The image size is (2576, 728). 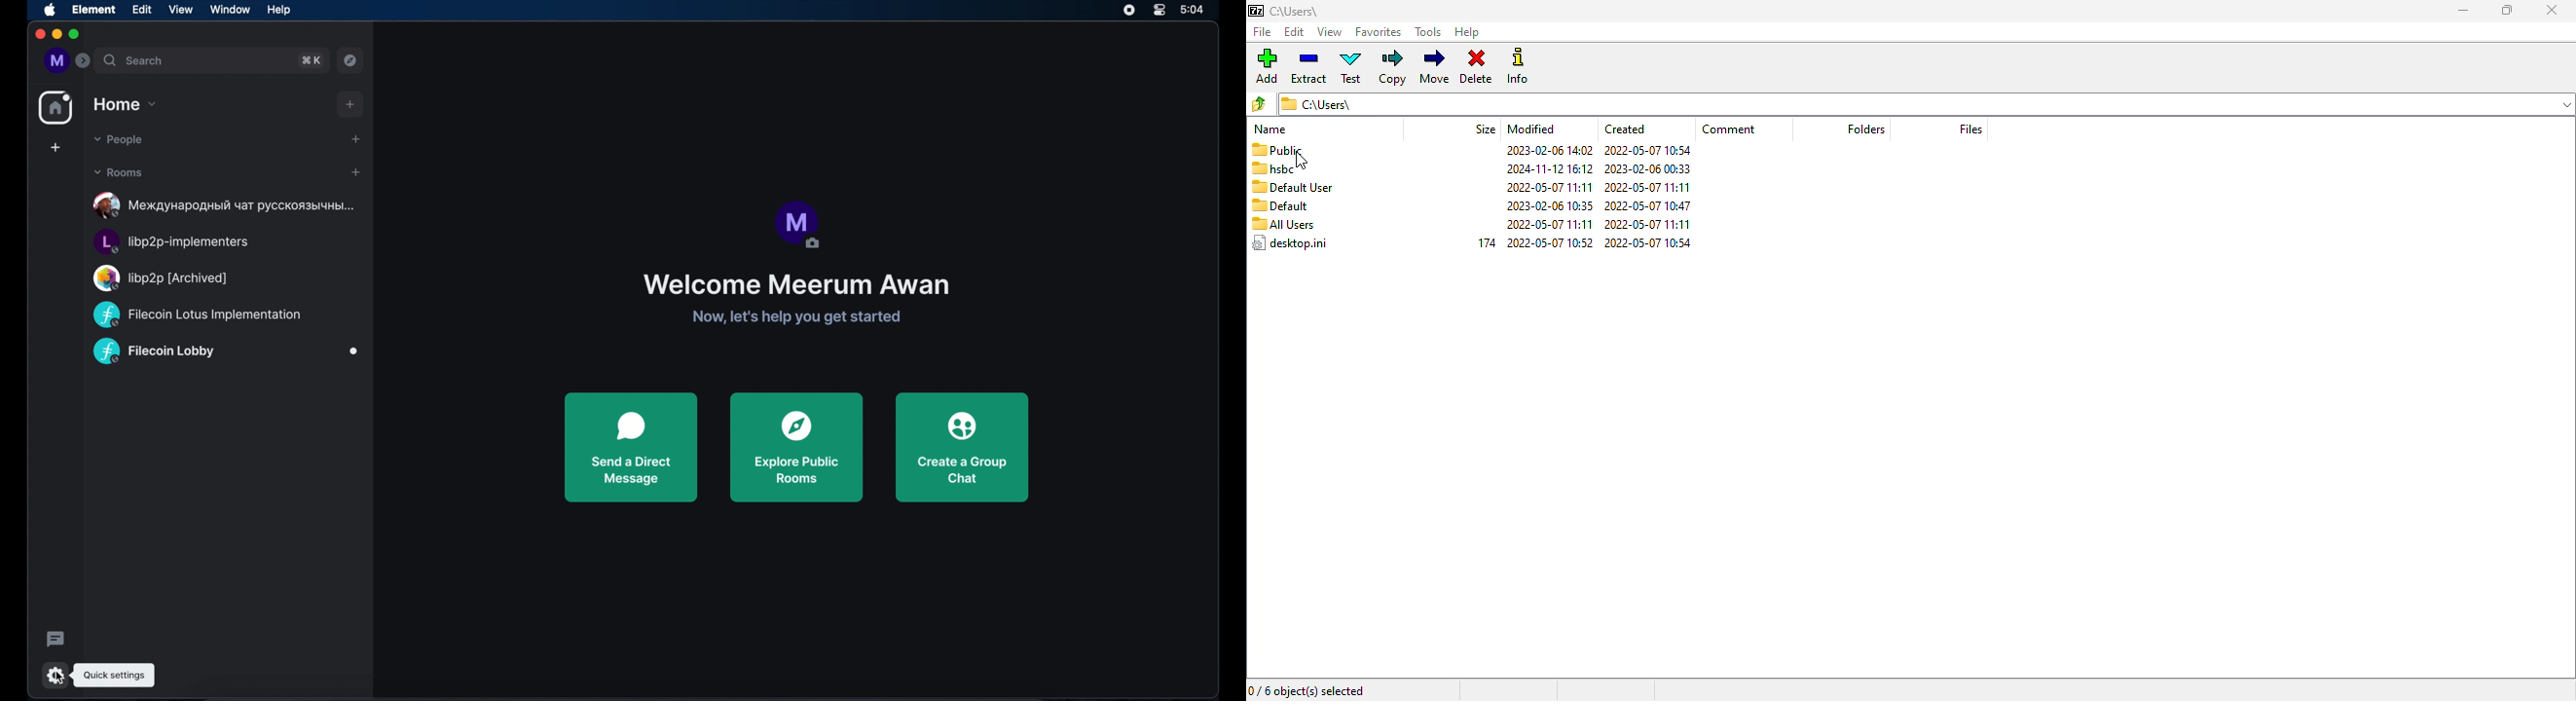 I want to click on test, so click(x=1351, y=67).